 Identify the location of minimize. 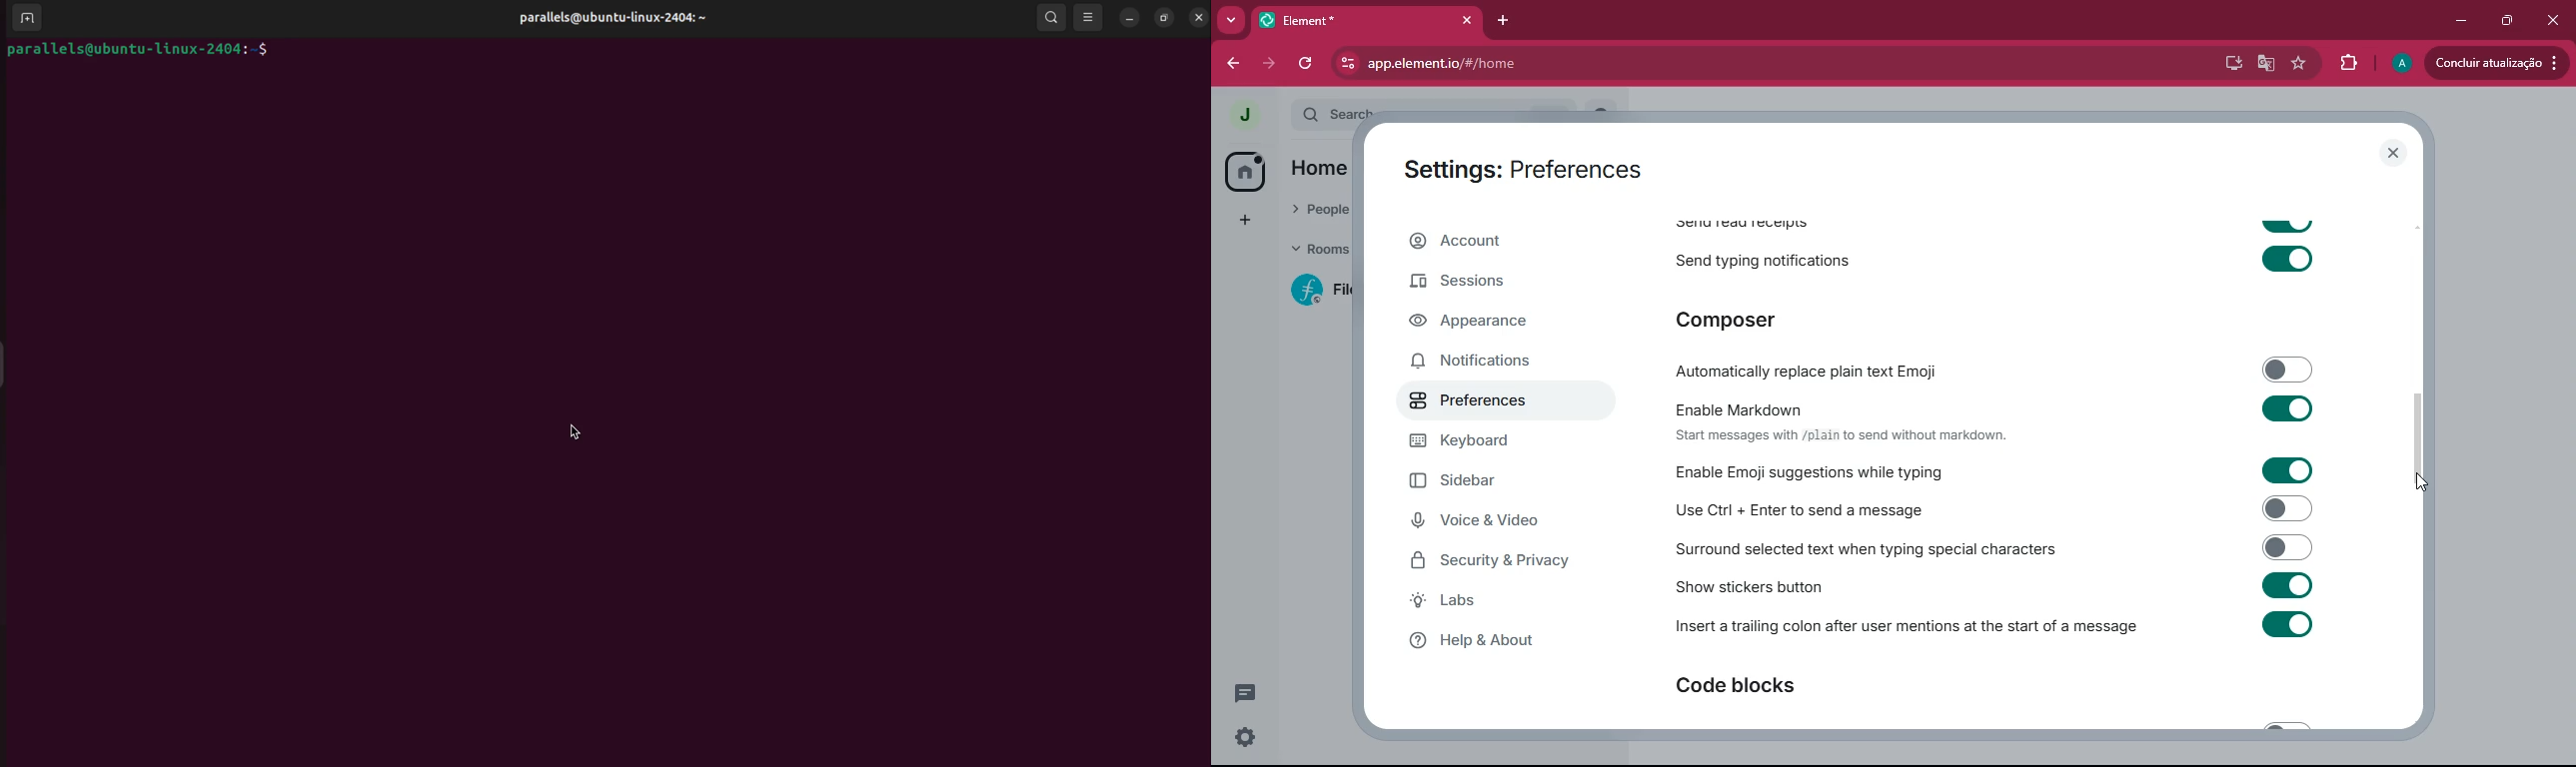
(2457, 21).